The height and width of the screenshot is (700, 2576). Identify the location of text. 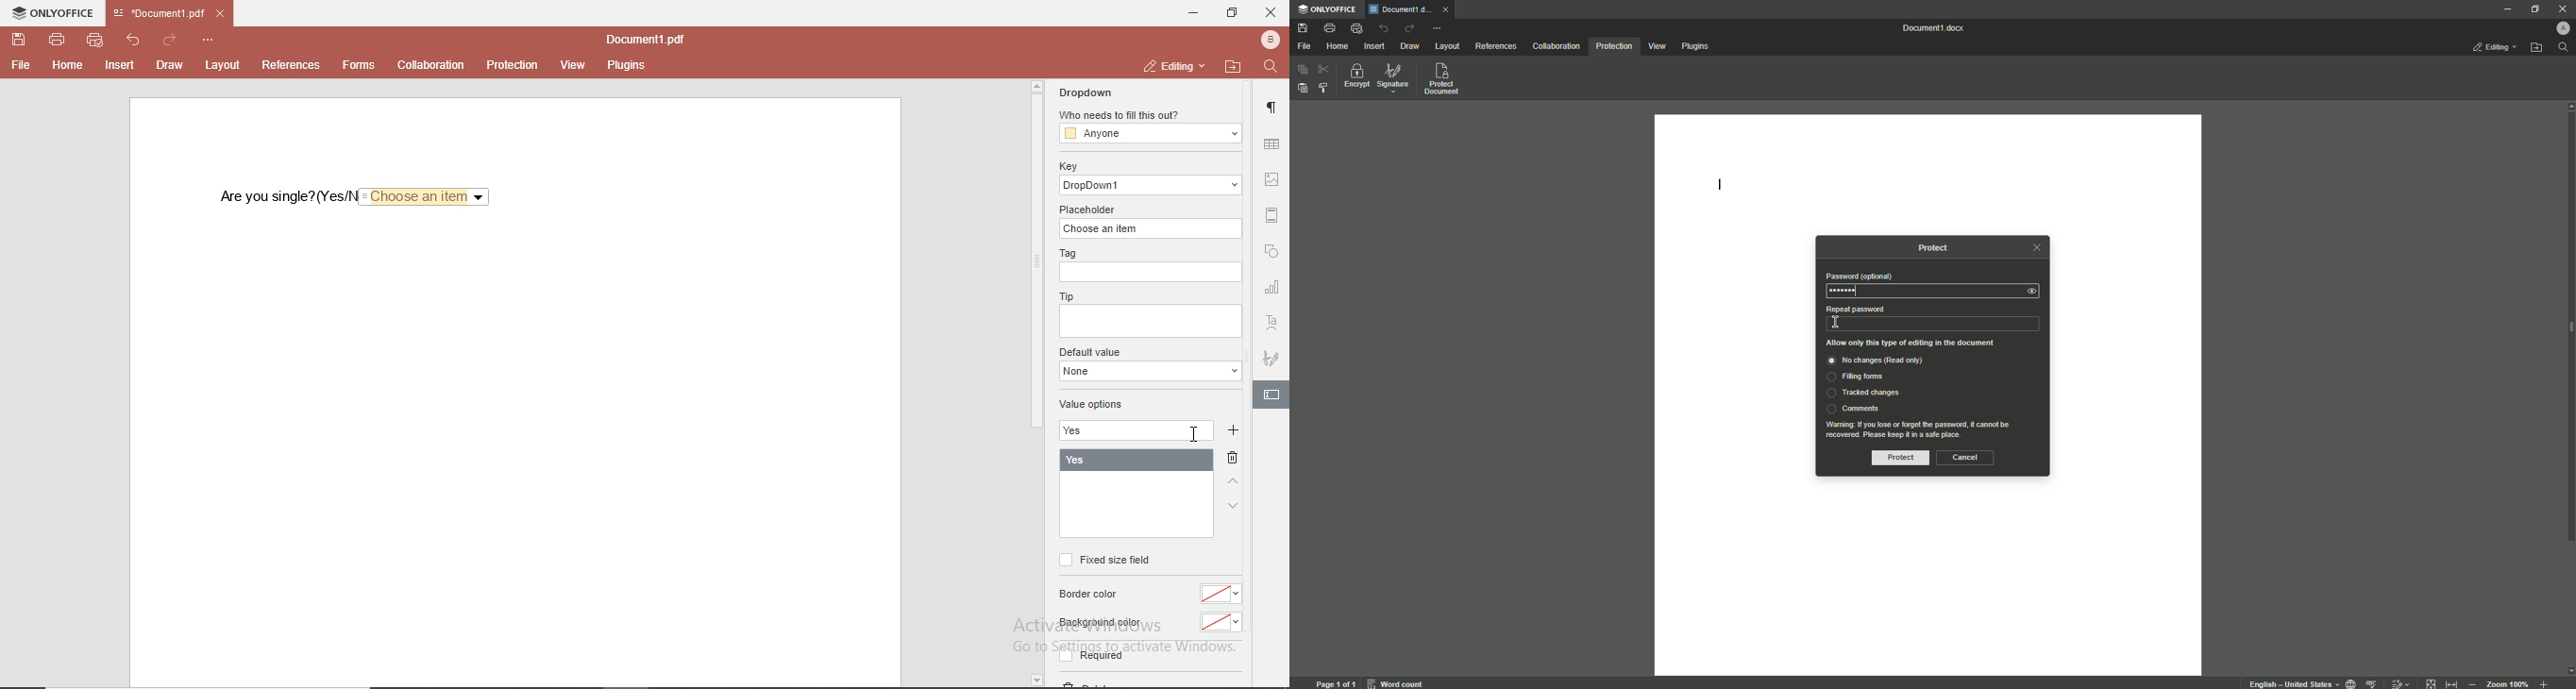
(1923, 429).